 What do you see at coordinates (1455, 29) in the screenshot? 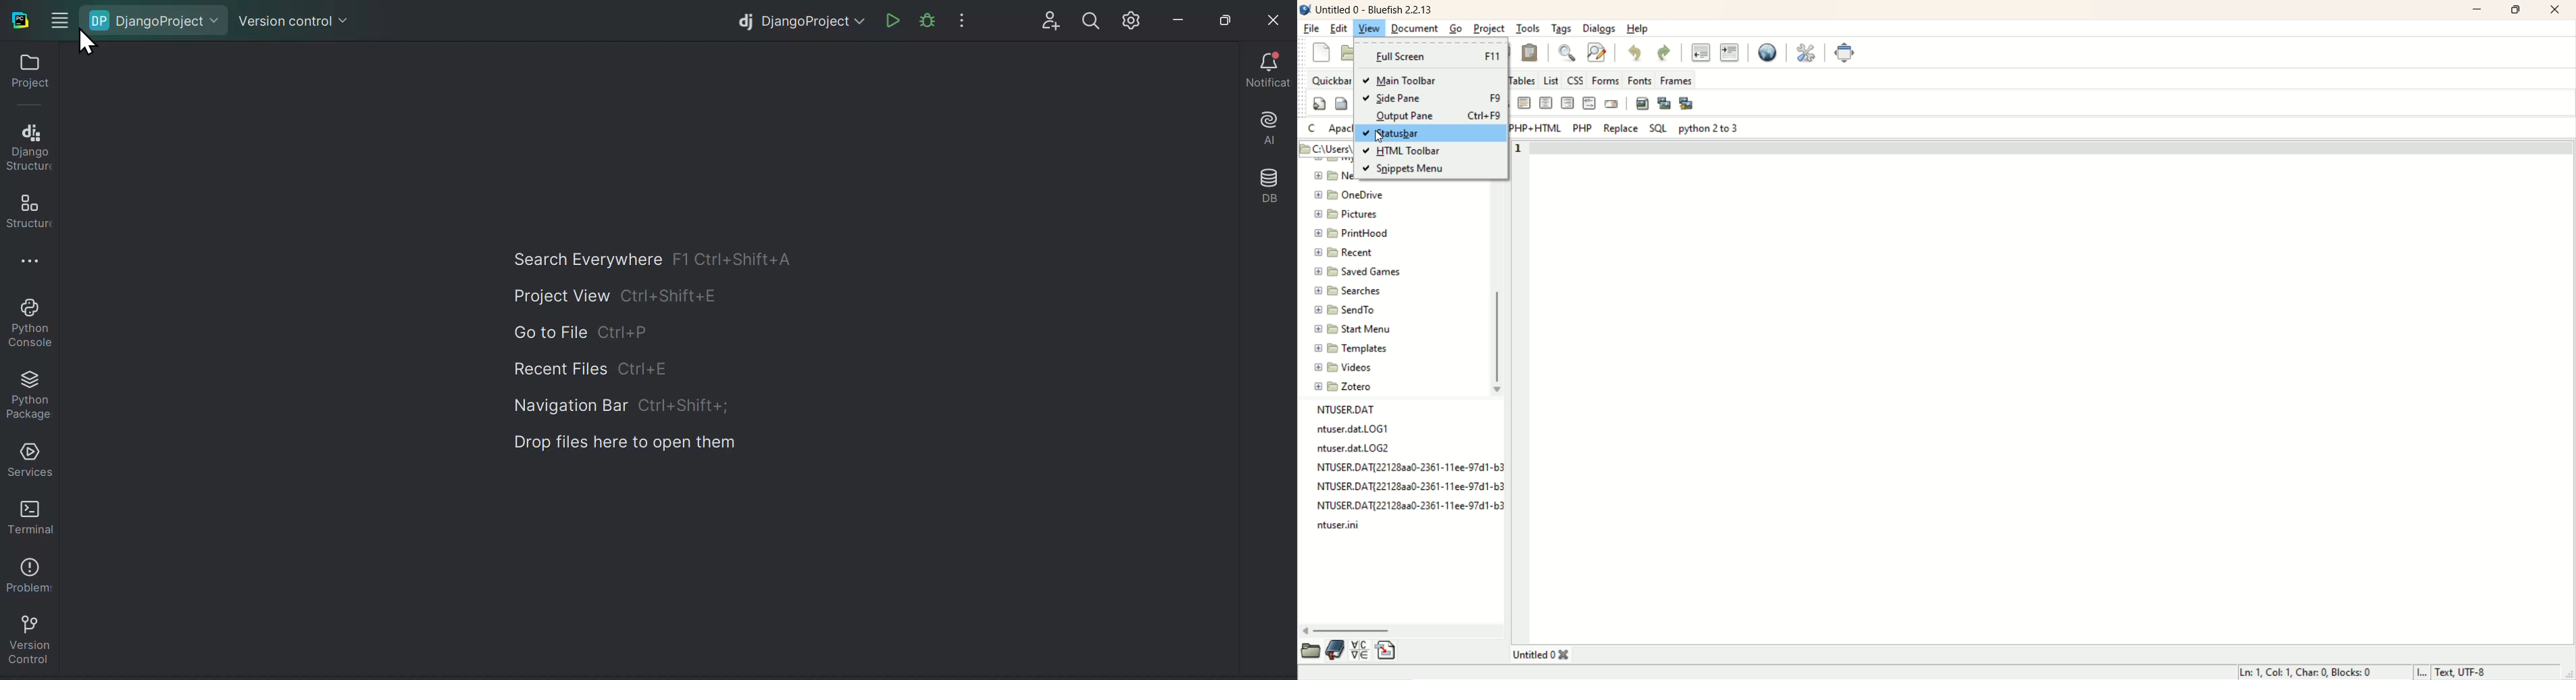
I see `go` at bounding box center [1455, 29].